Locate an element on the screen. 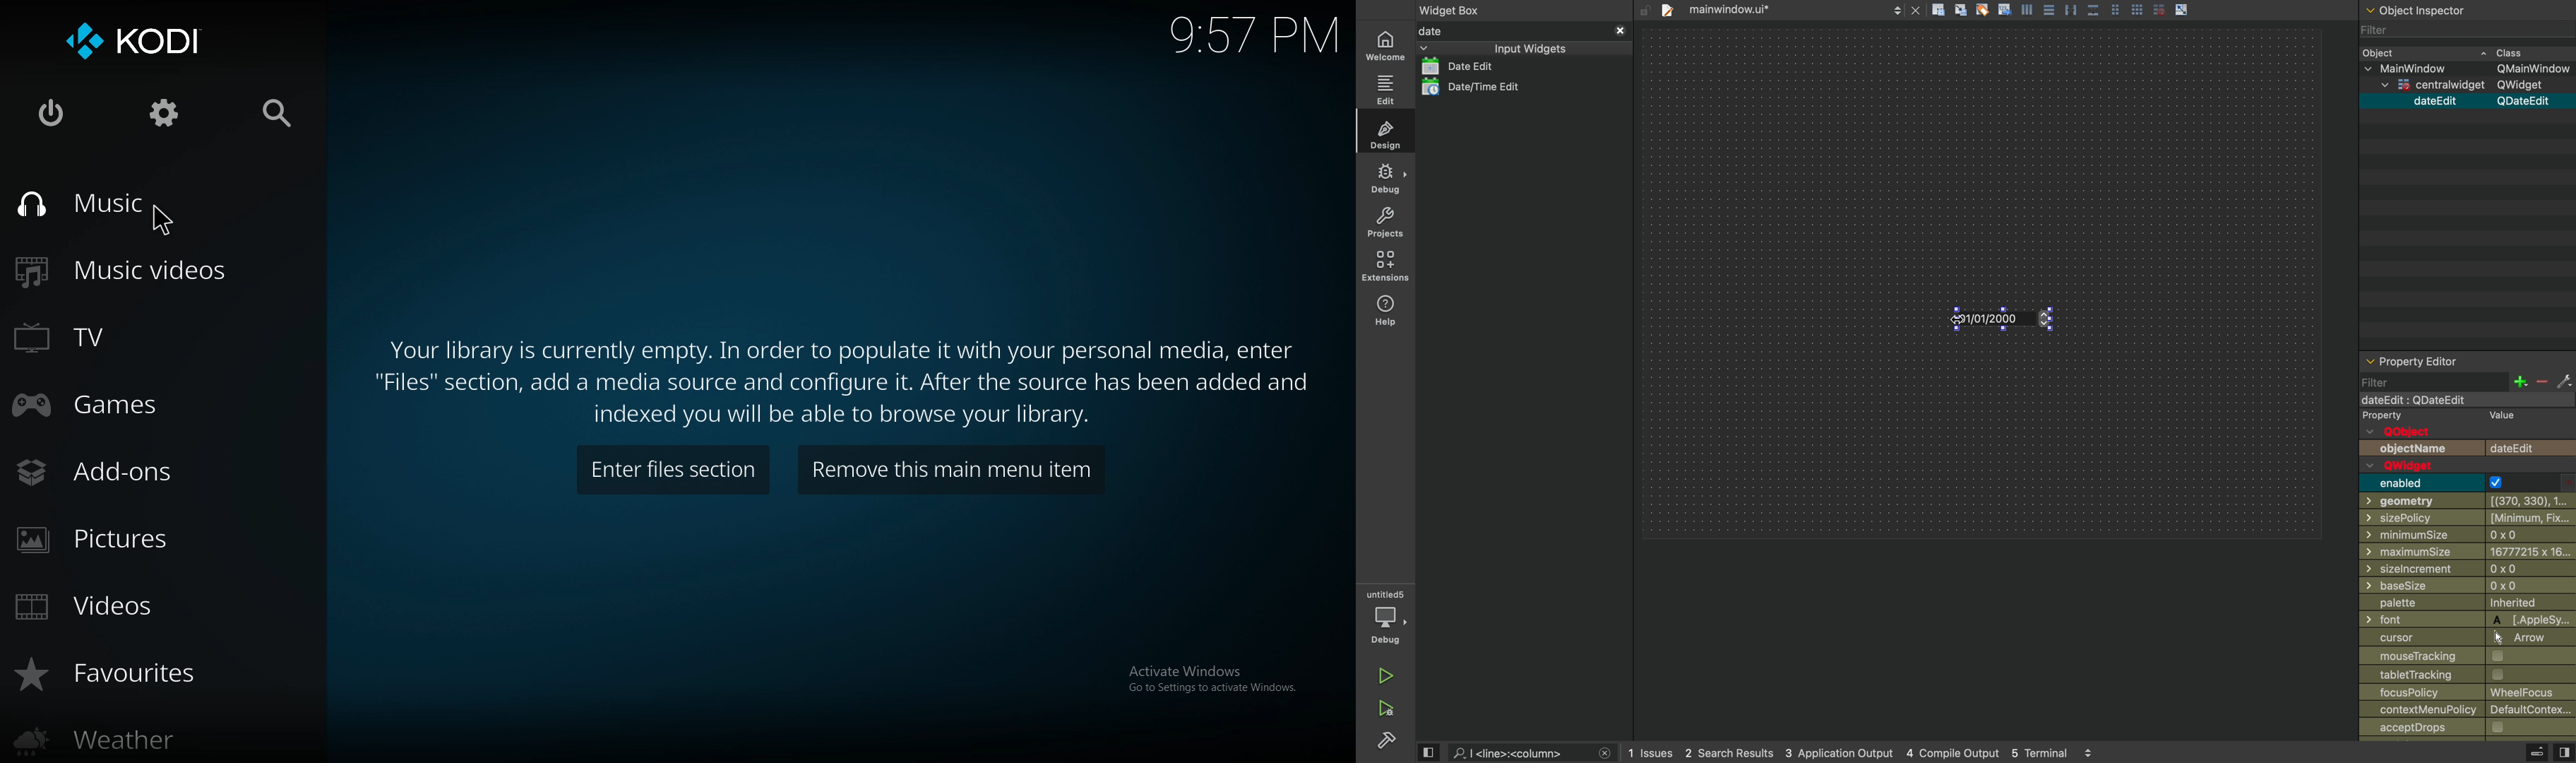 The height and width of the screenshot is (784, 2576). mousetrtacking is located at coordinates (2461, 657).